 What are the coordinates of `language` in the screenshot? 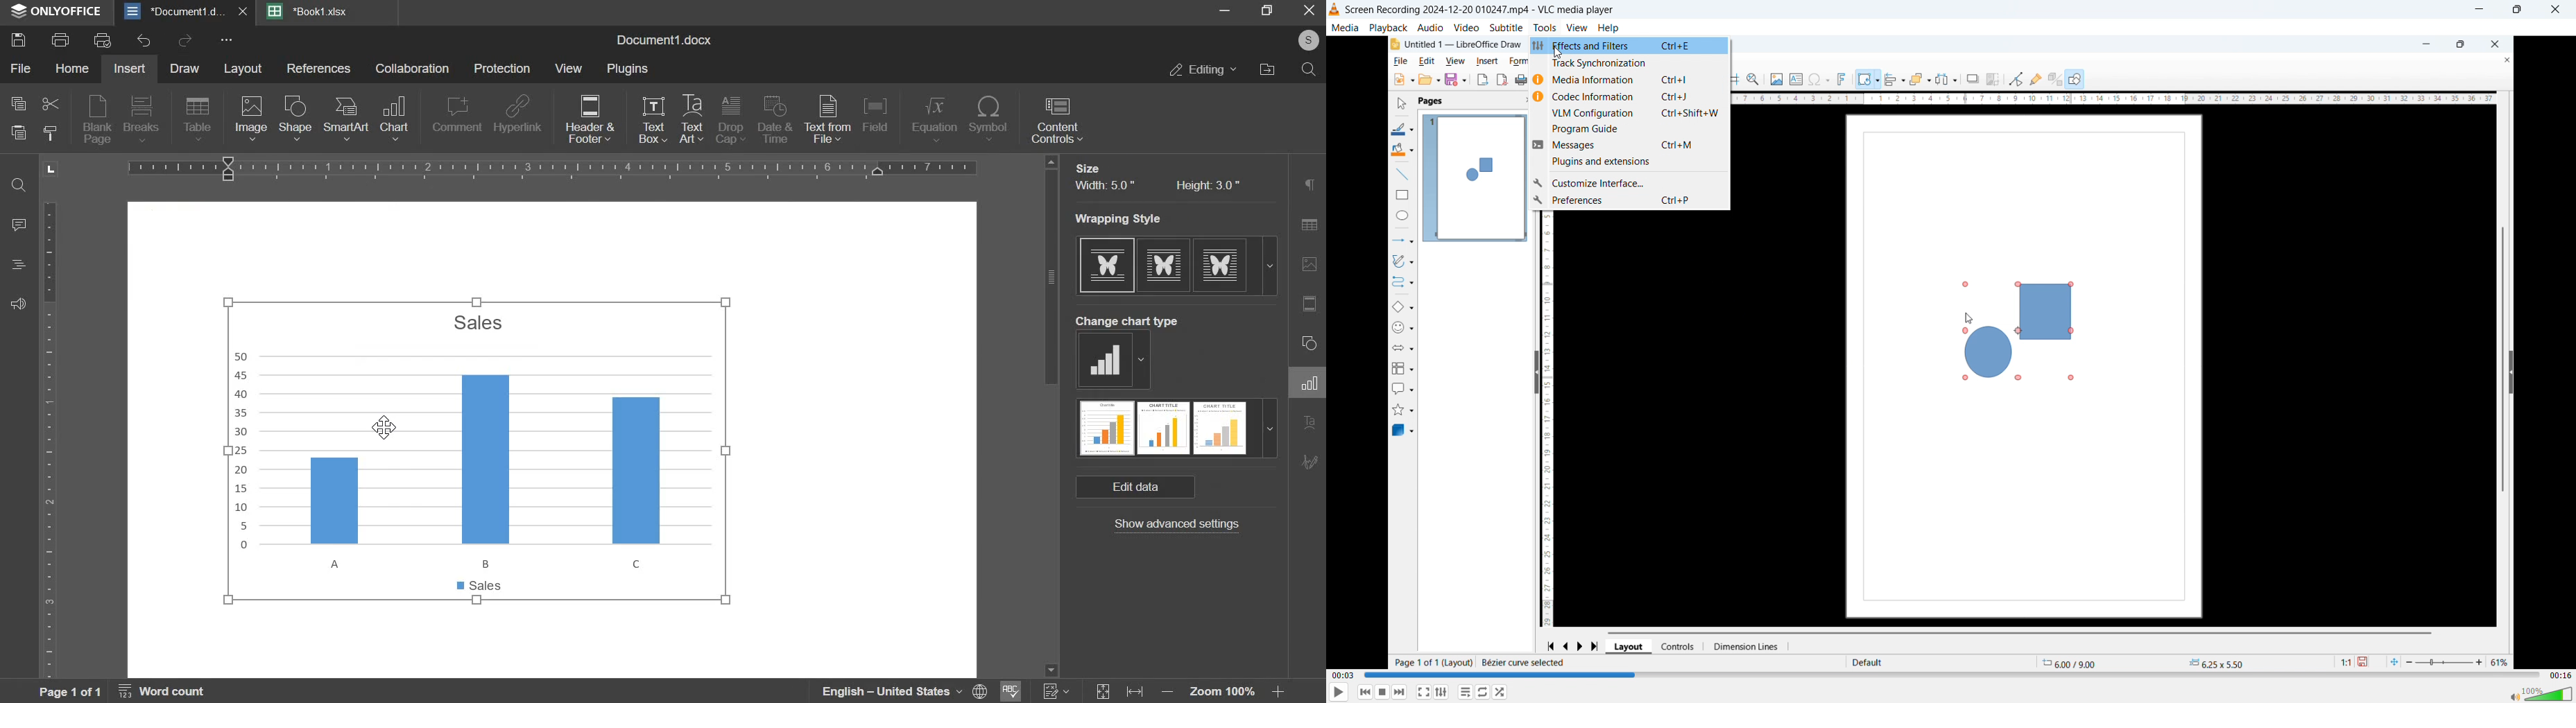 It's located at (905, 691).